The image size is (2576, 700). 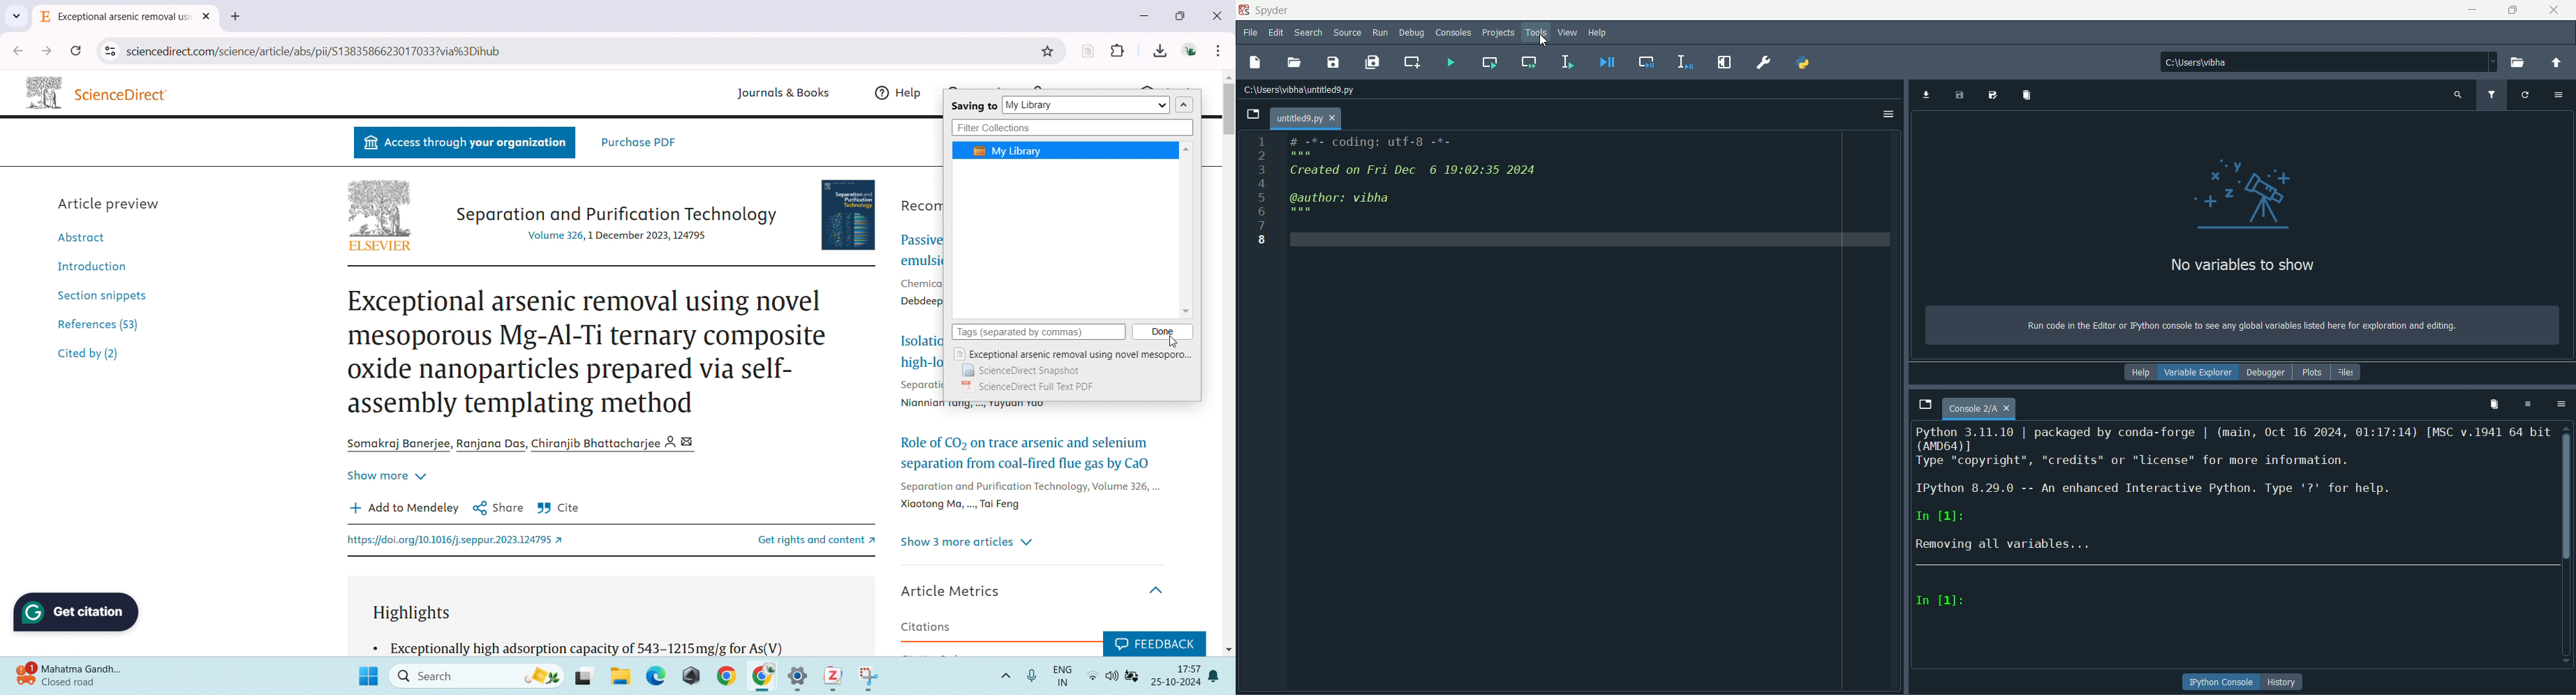 I want to click on Role of CO2 on trace arsenic and selenium separation from coal-fired flue gas by CaO, so click(x=1027, y=450).